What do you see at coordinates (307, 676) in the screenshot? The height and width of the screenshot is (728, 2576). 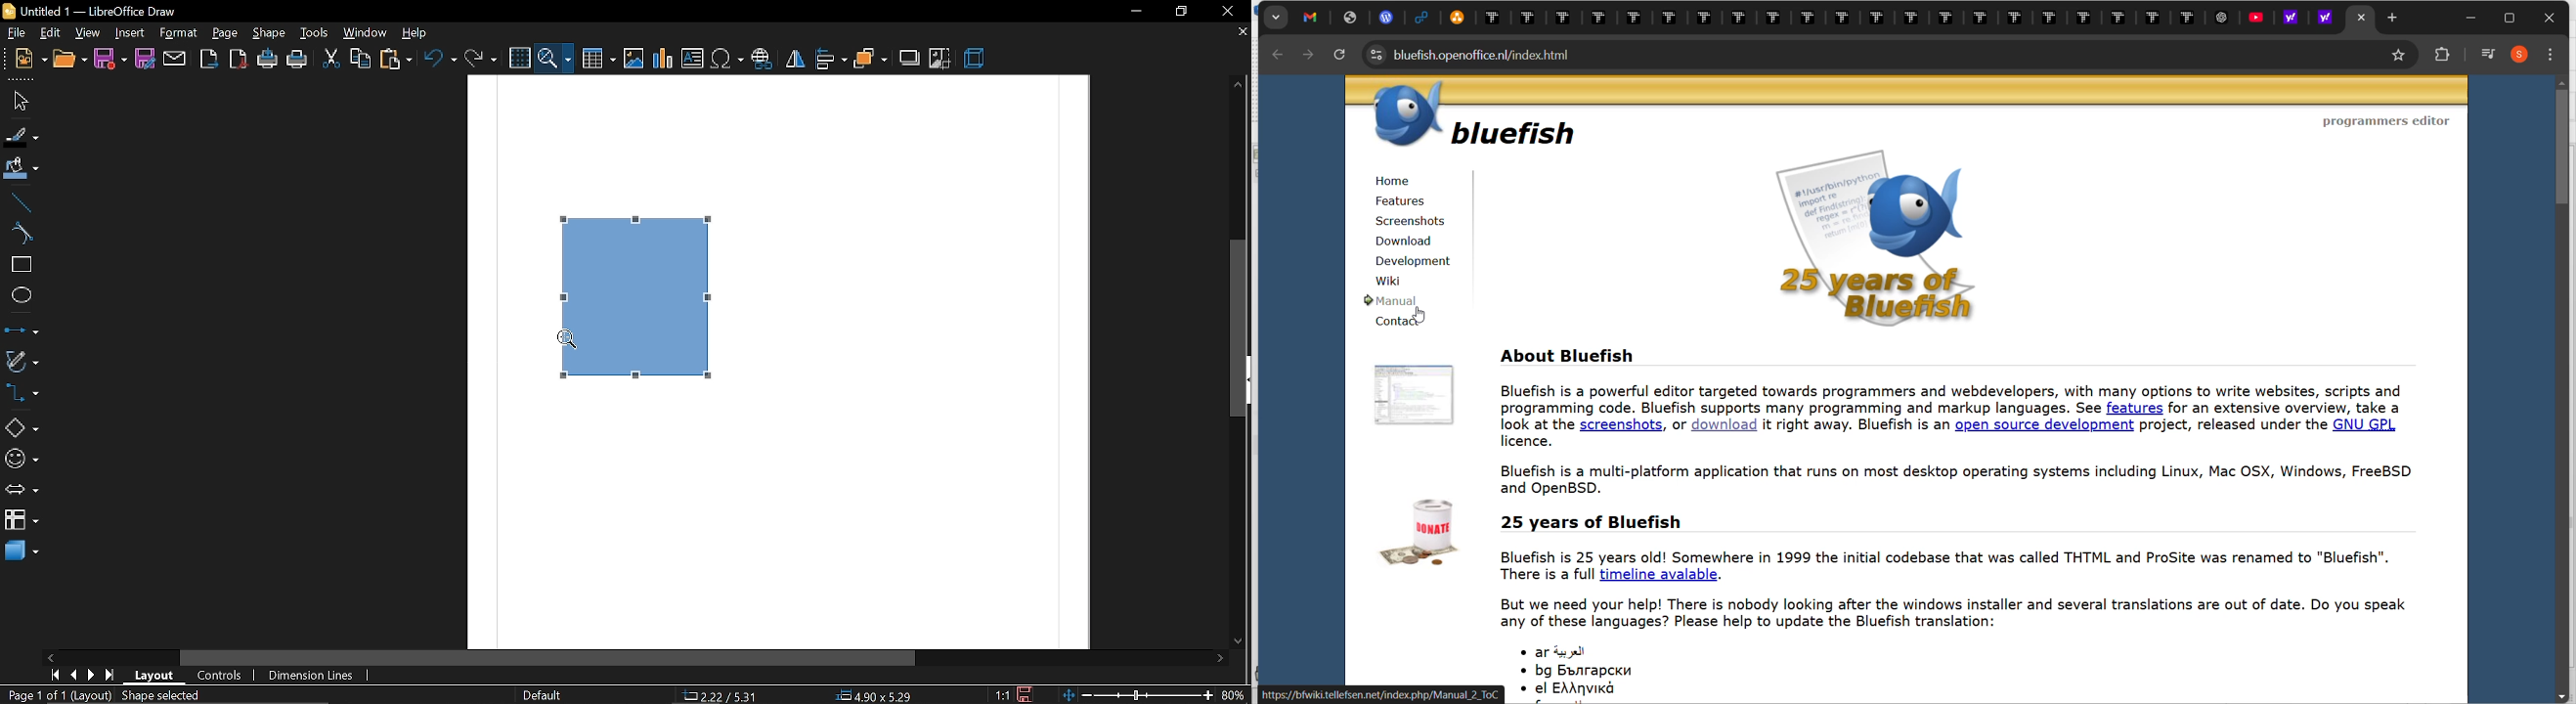 I see `dimension lines` at bounding box center [307, 676].